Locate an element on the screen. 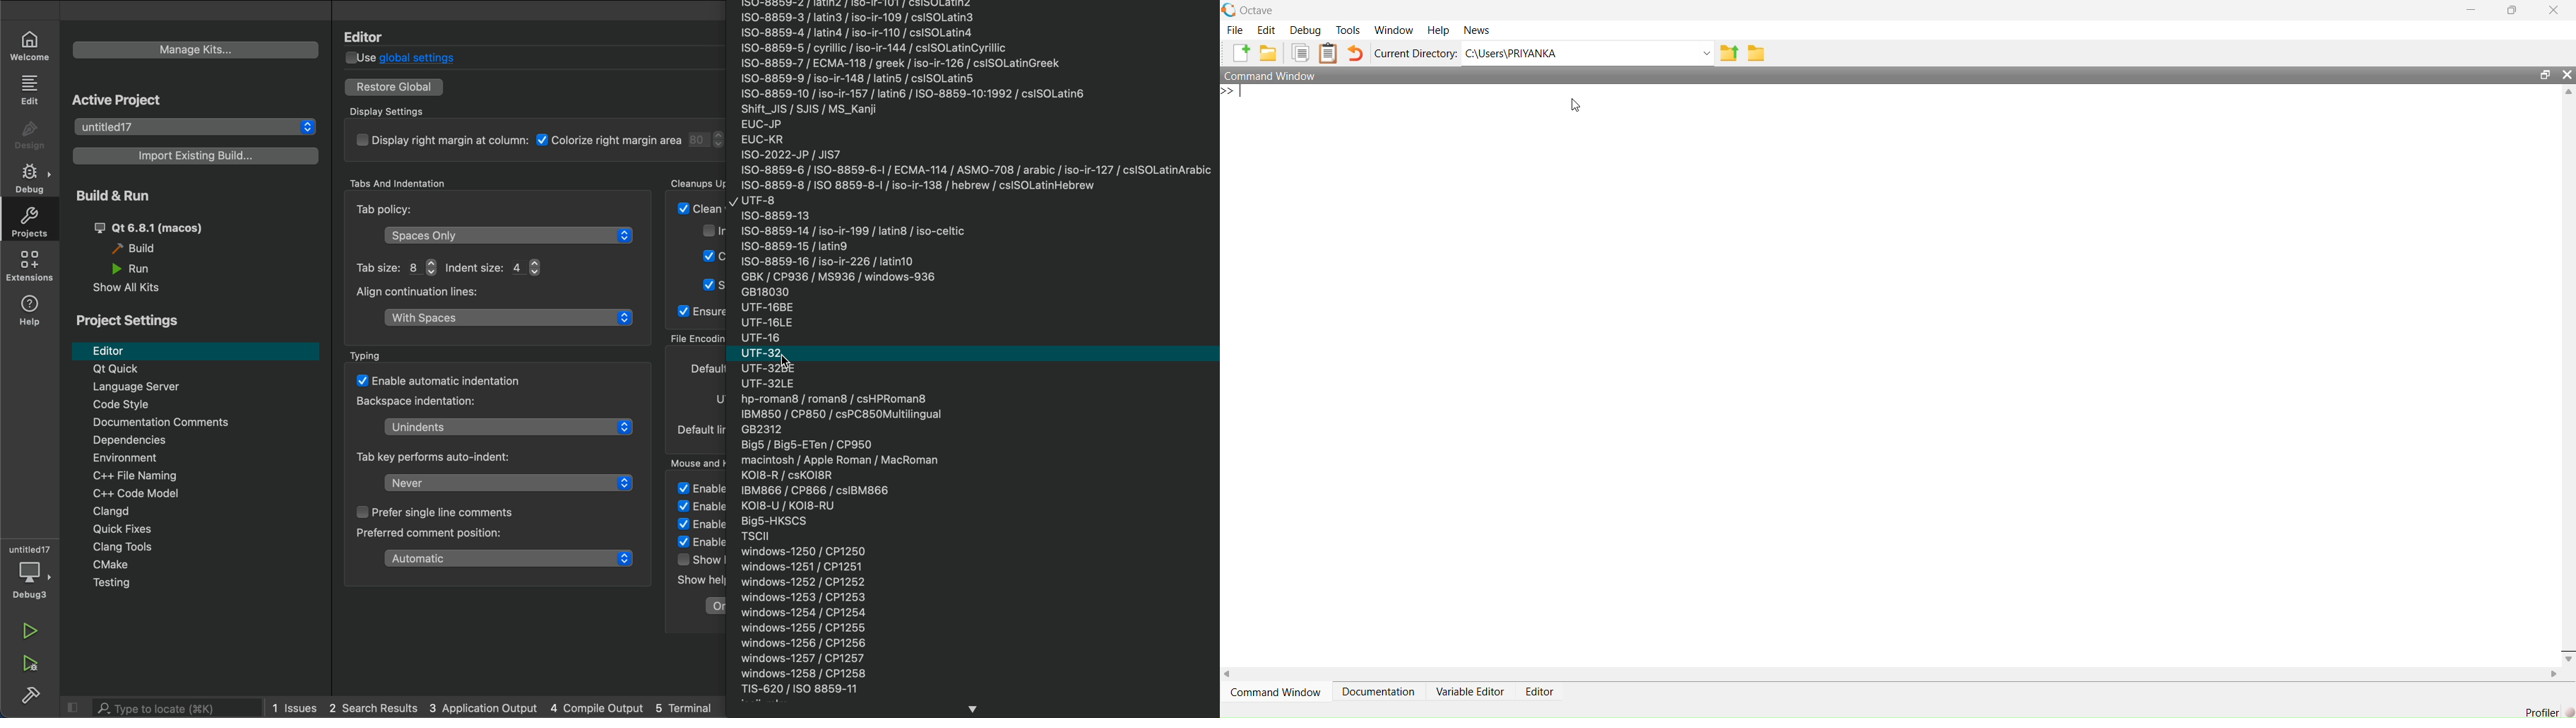 The width and height of the screenshot is (2576, 728). Tools is located at coordinates (1347, 30).